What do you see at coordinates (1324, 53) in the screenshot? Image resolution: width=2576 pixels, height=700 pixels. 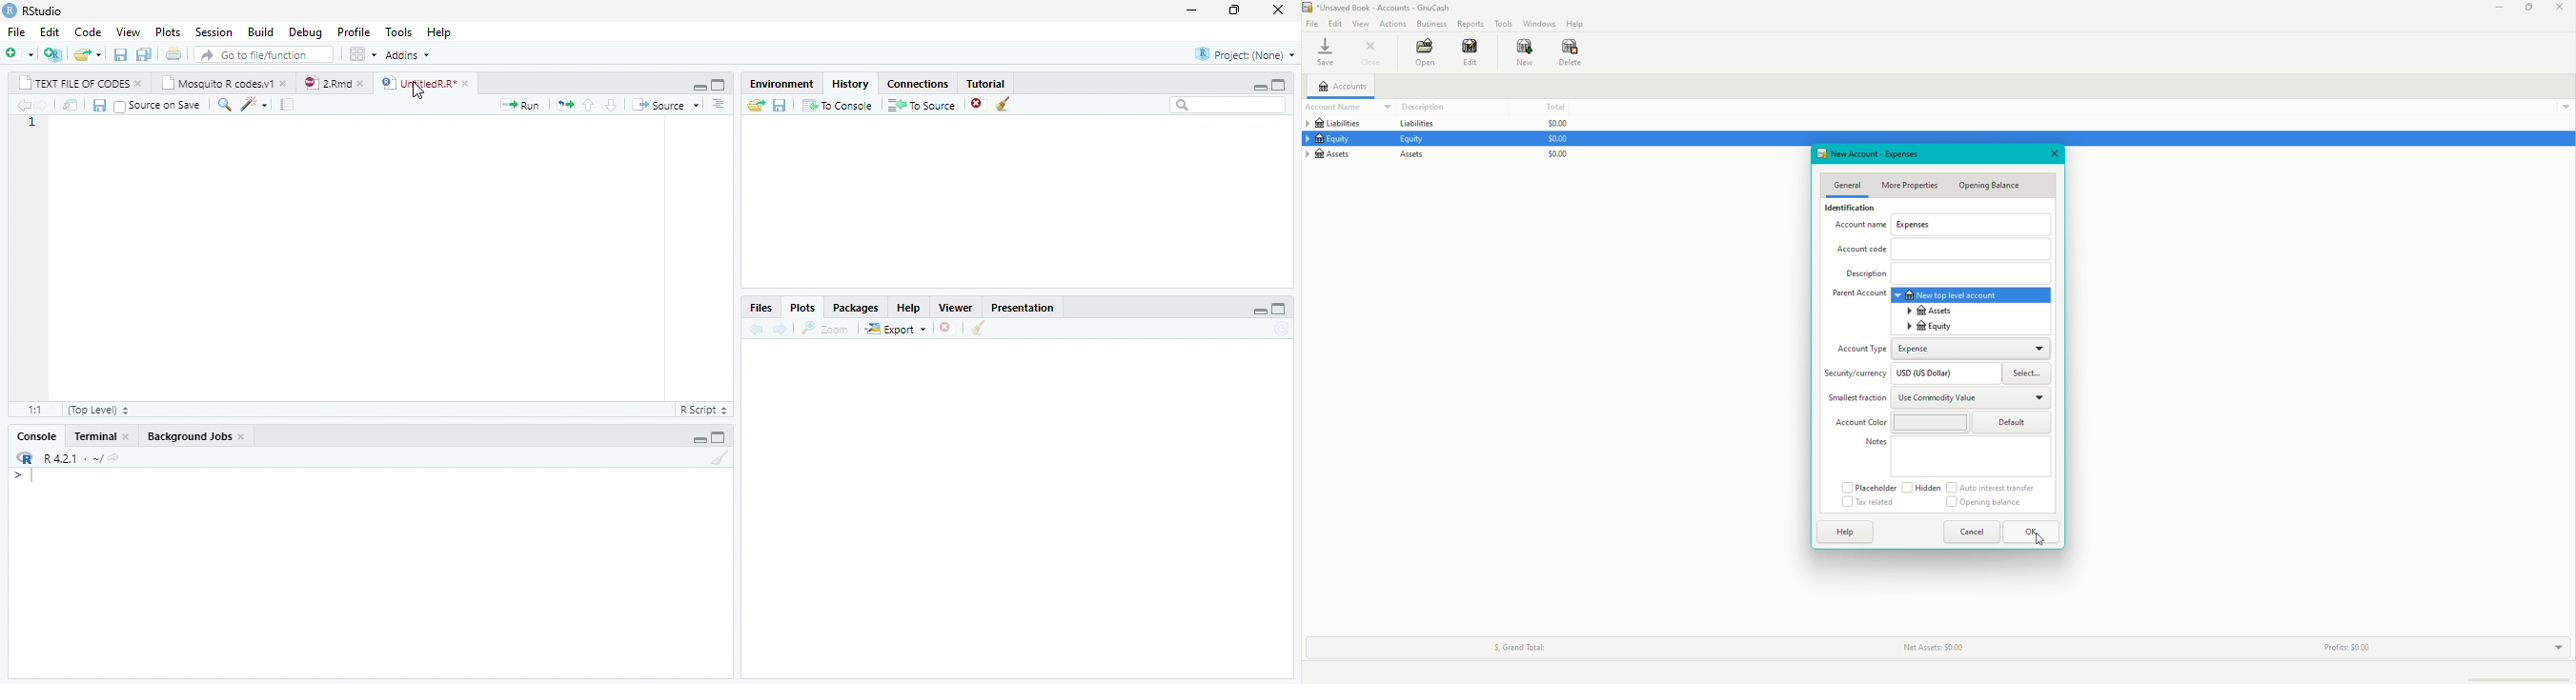 I see `Save` at bounding box center [1324, 53].